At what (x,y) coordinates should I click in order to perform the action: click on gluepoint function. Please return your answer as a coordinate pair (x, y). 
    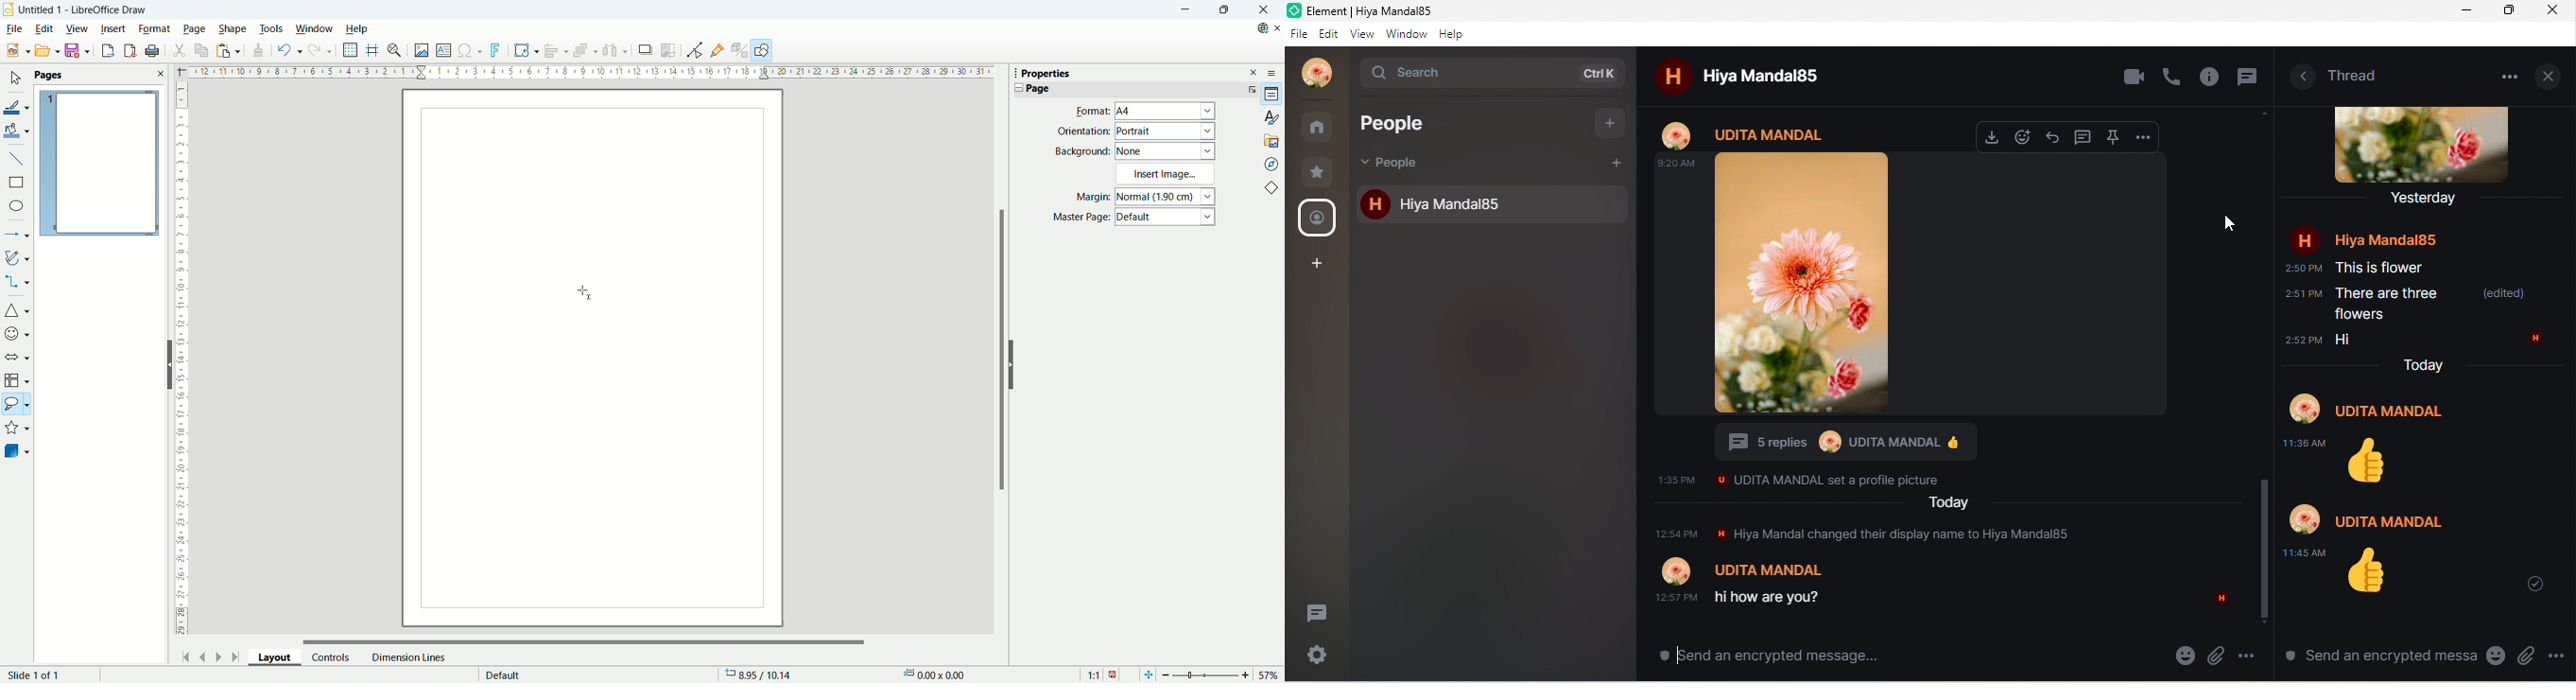
    Looking at the image, I should click on (718, 50).